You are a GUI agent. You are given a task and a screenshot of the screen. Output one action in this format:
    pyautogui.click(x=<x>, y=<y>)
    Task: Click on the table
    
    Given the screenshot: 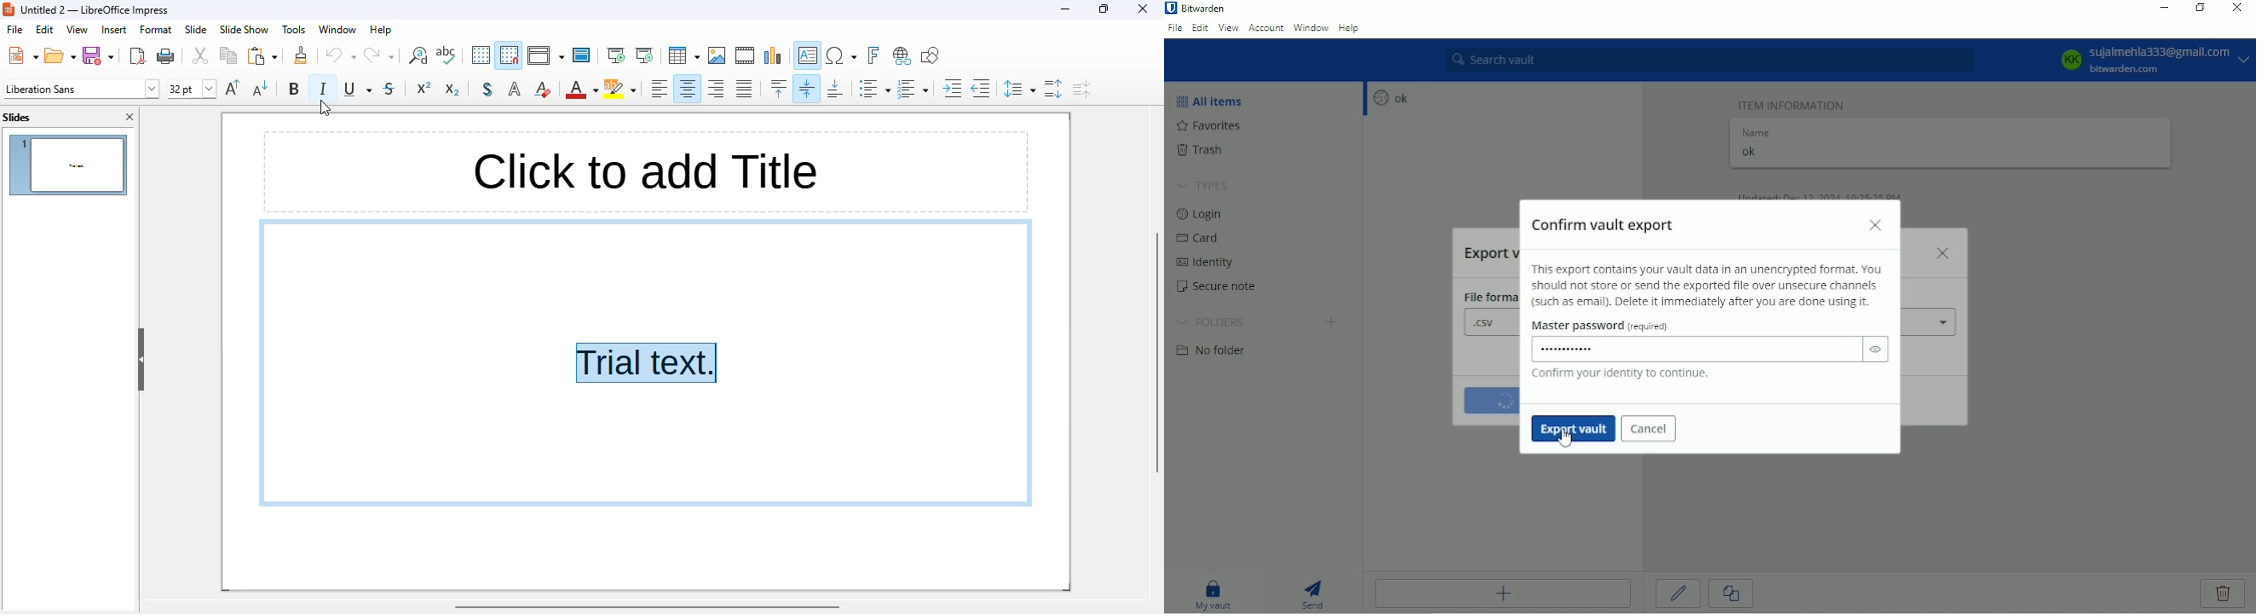 What is the action you would take?
    pyautogui.click(x=684, y=55)
    